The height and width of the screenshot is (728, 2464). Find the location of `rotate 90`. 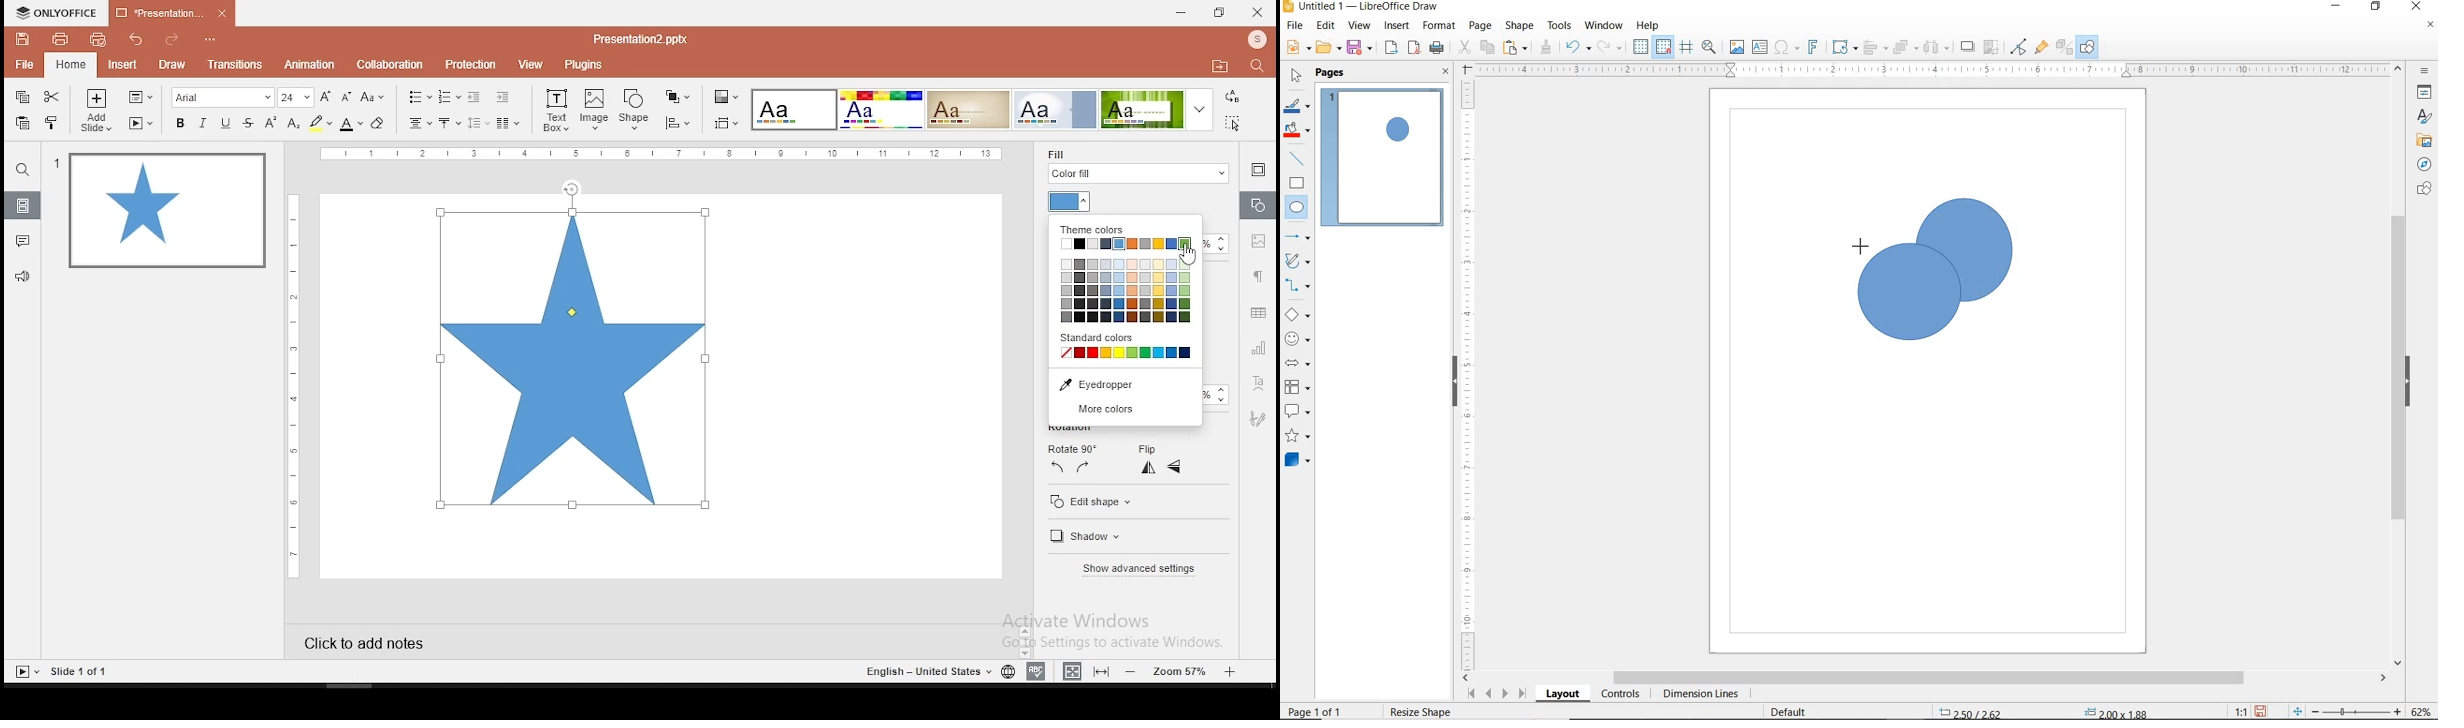

rotate 90 is located at coordinates (1070, 448).